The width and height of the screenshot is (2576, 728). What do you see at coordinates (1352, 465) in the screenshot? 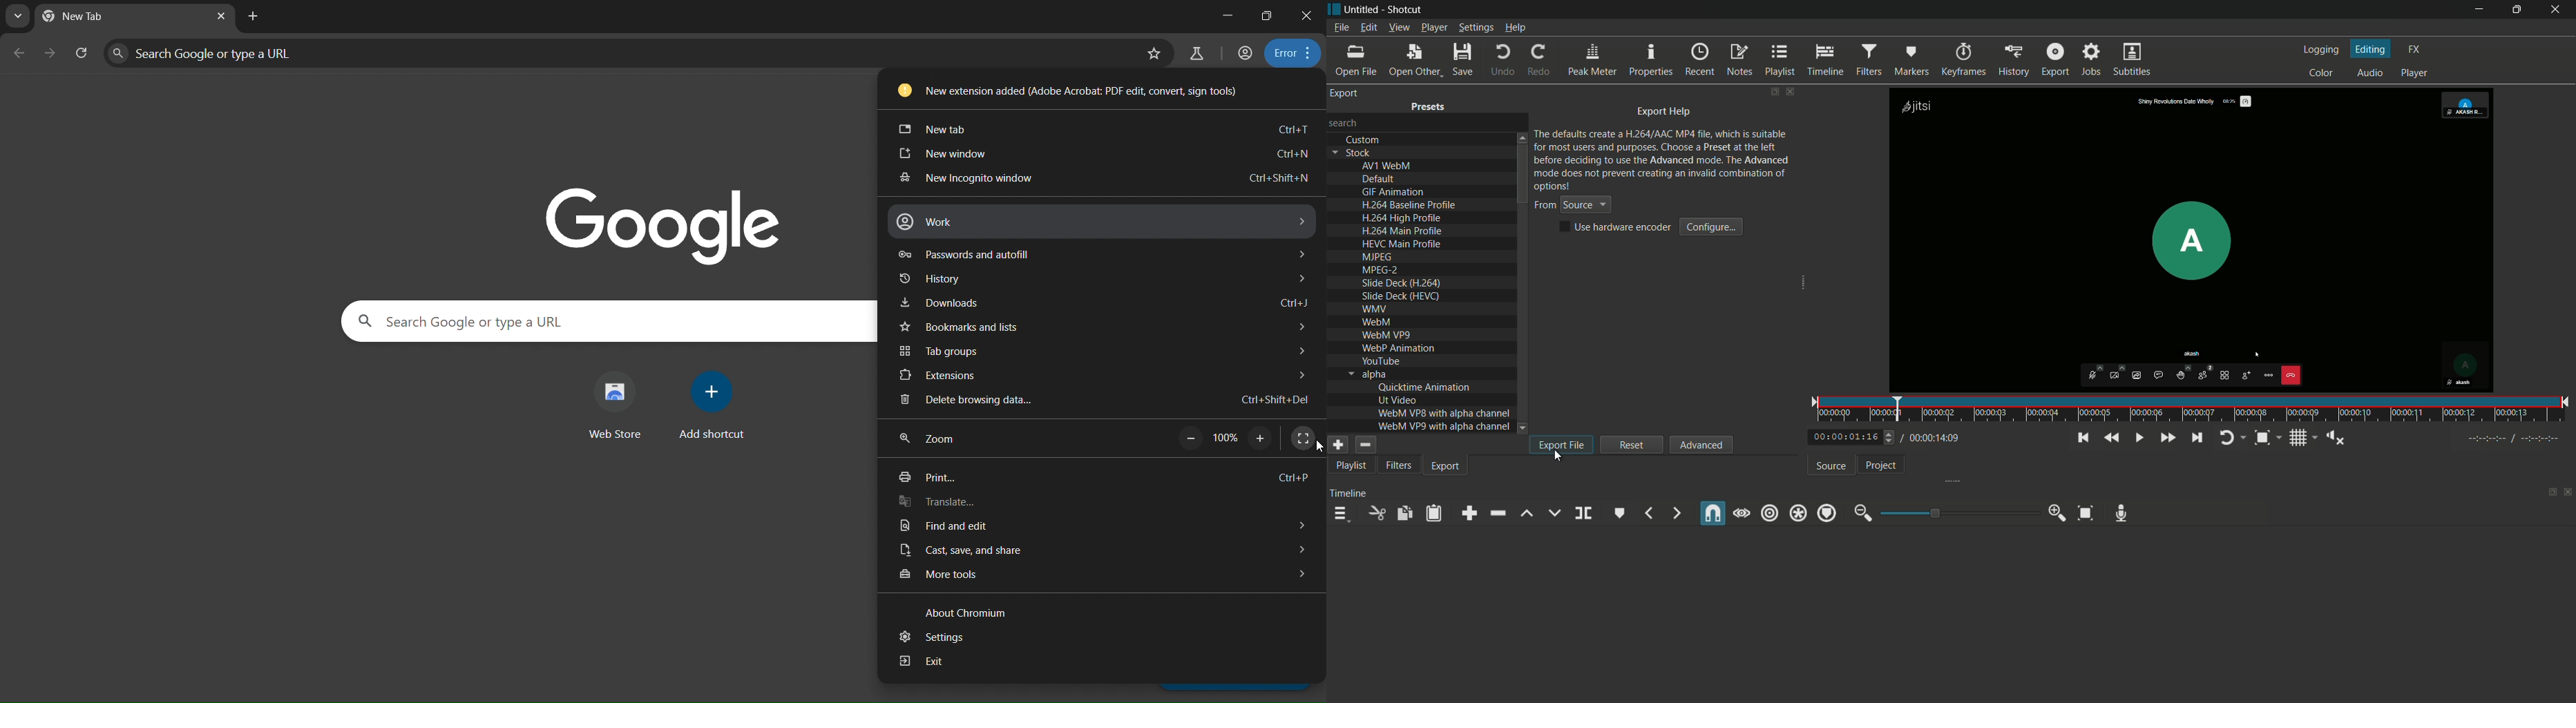
I see `playlist` at bounding box center [1352, 465].